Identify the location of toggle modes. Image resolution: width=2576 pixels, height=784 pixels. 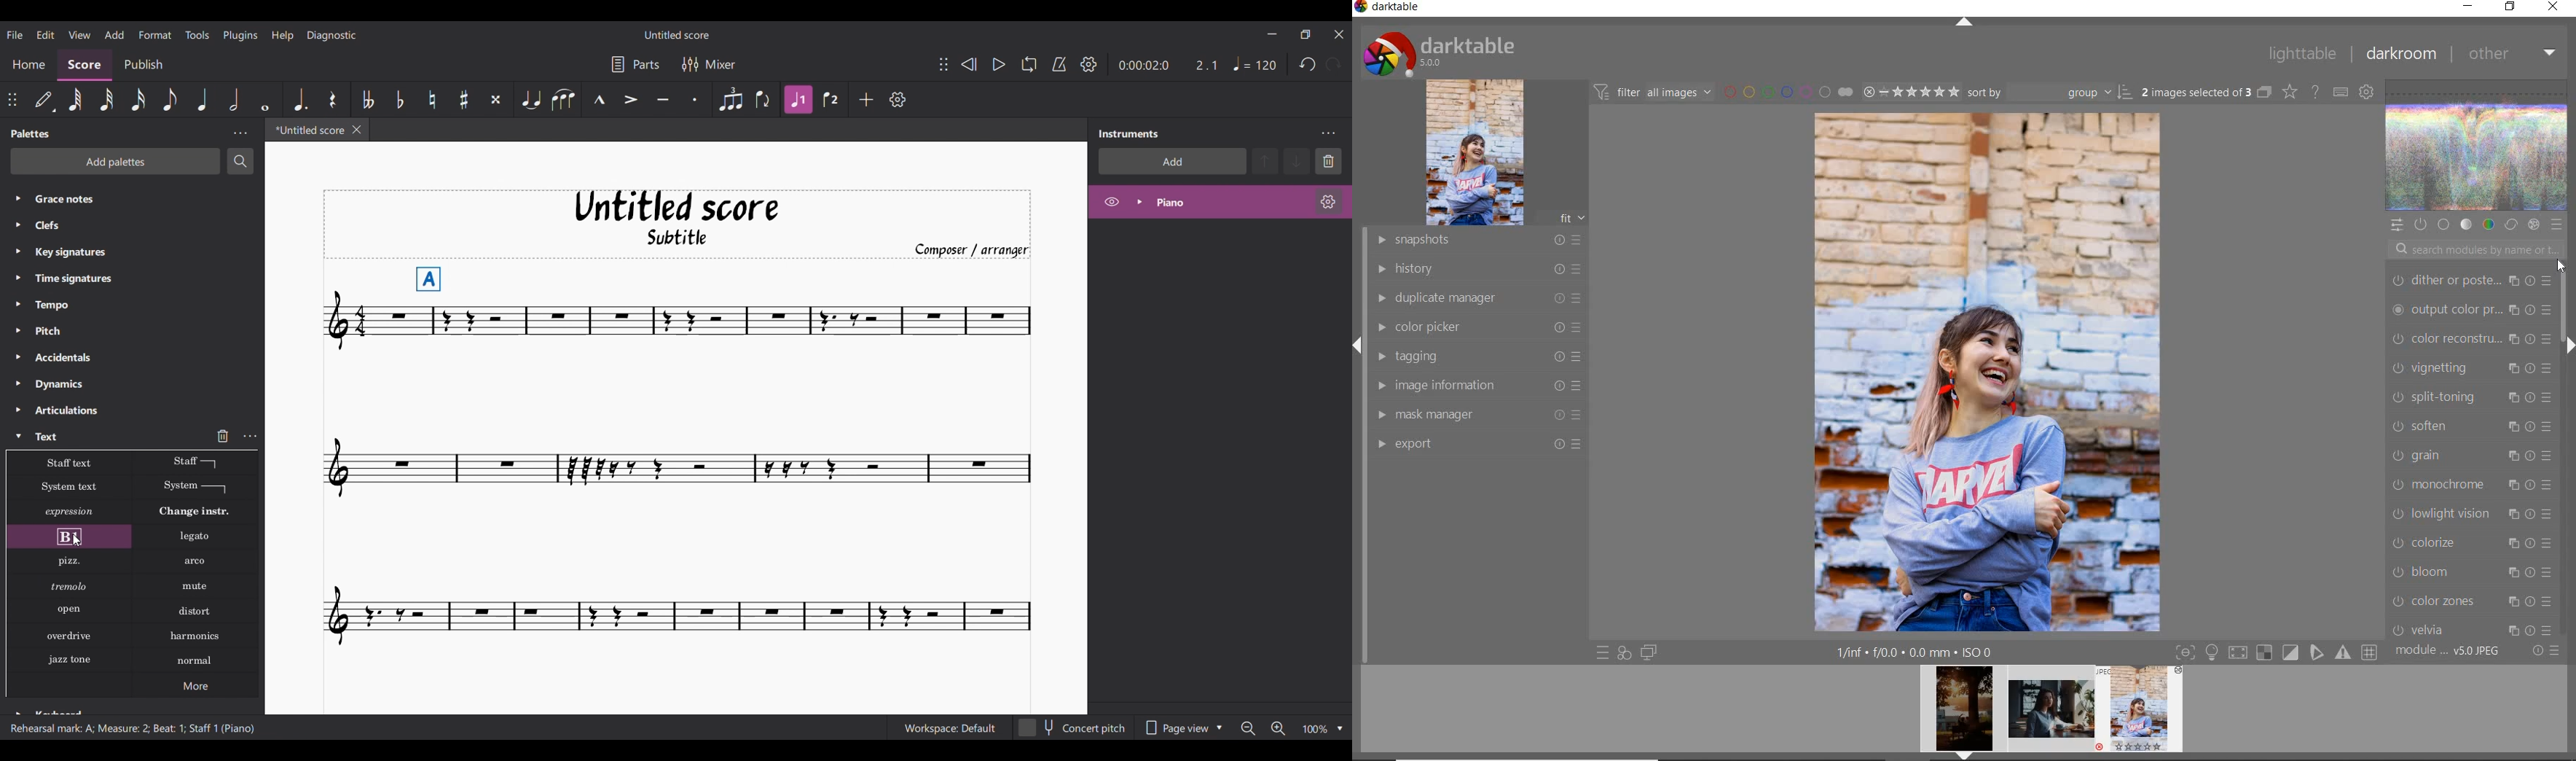
(2277, 651).